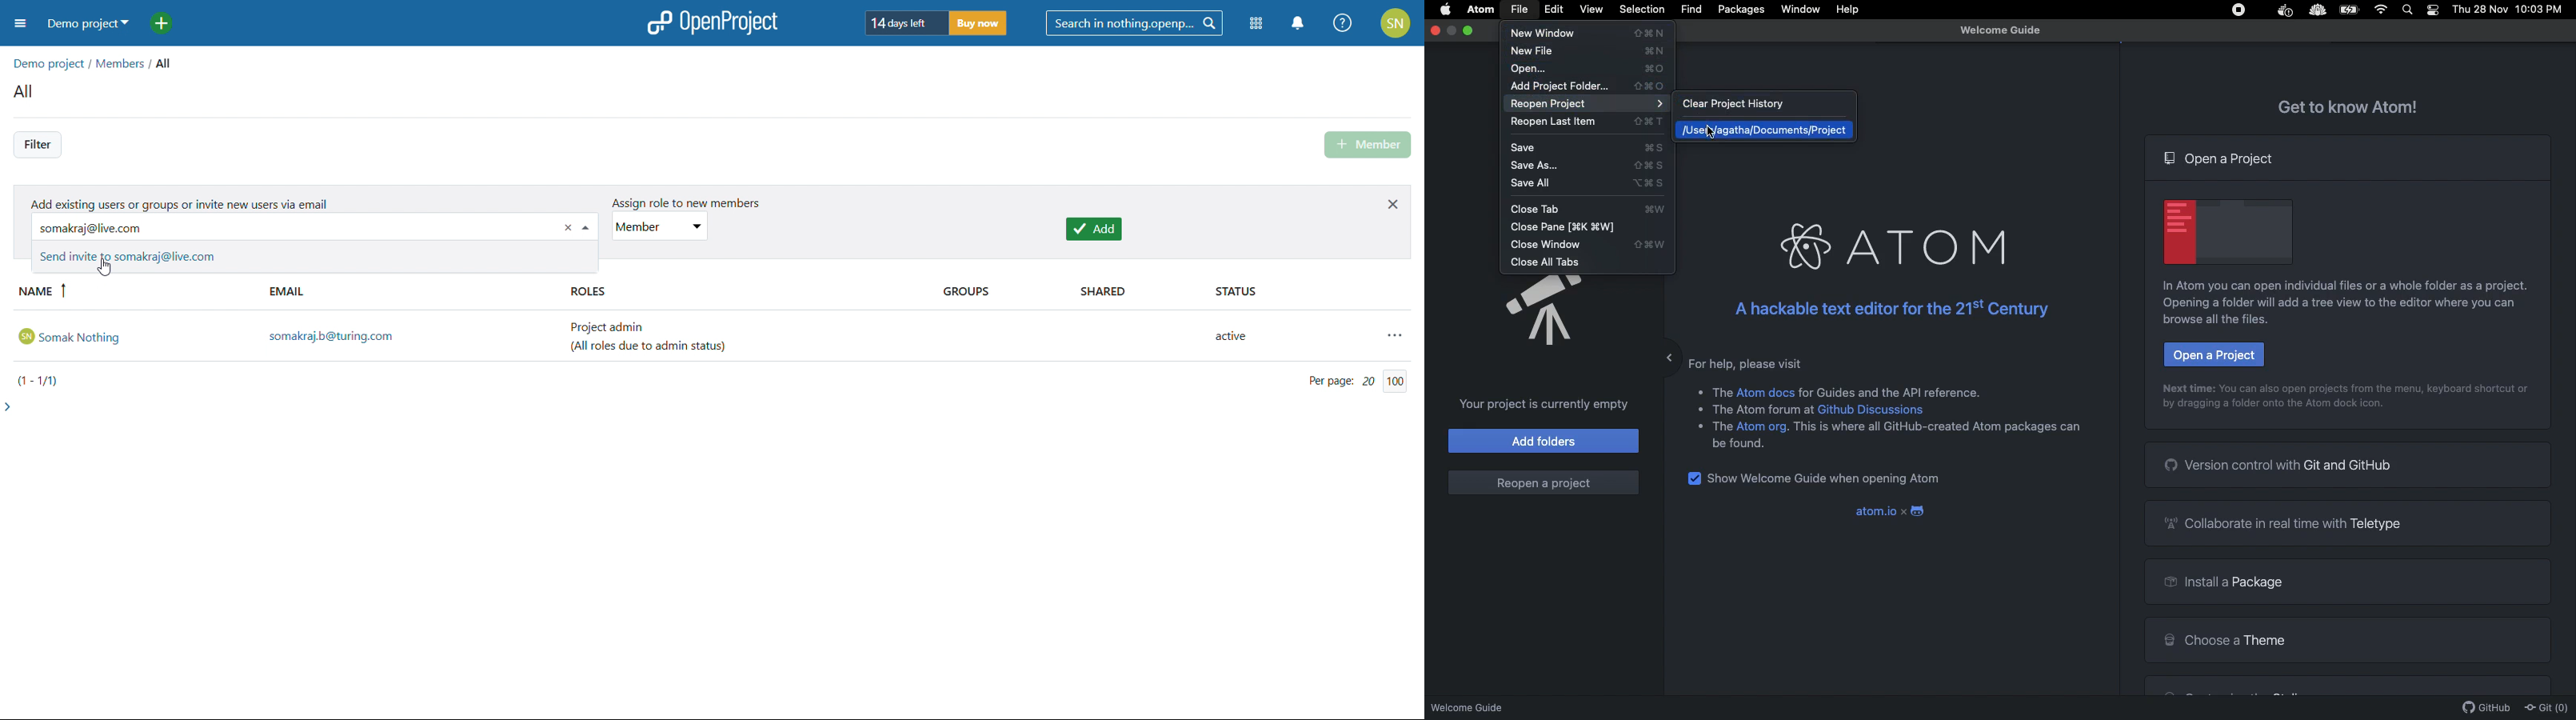 The height and width of the screenshot is (728, 2576). Describe the element at coordinates (1714, 130) in the screenshot. I see `Click` at that location.